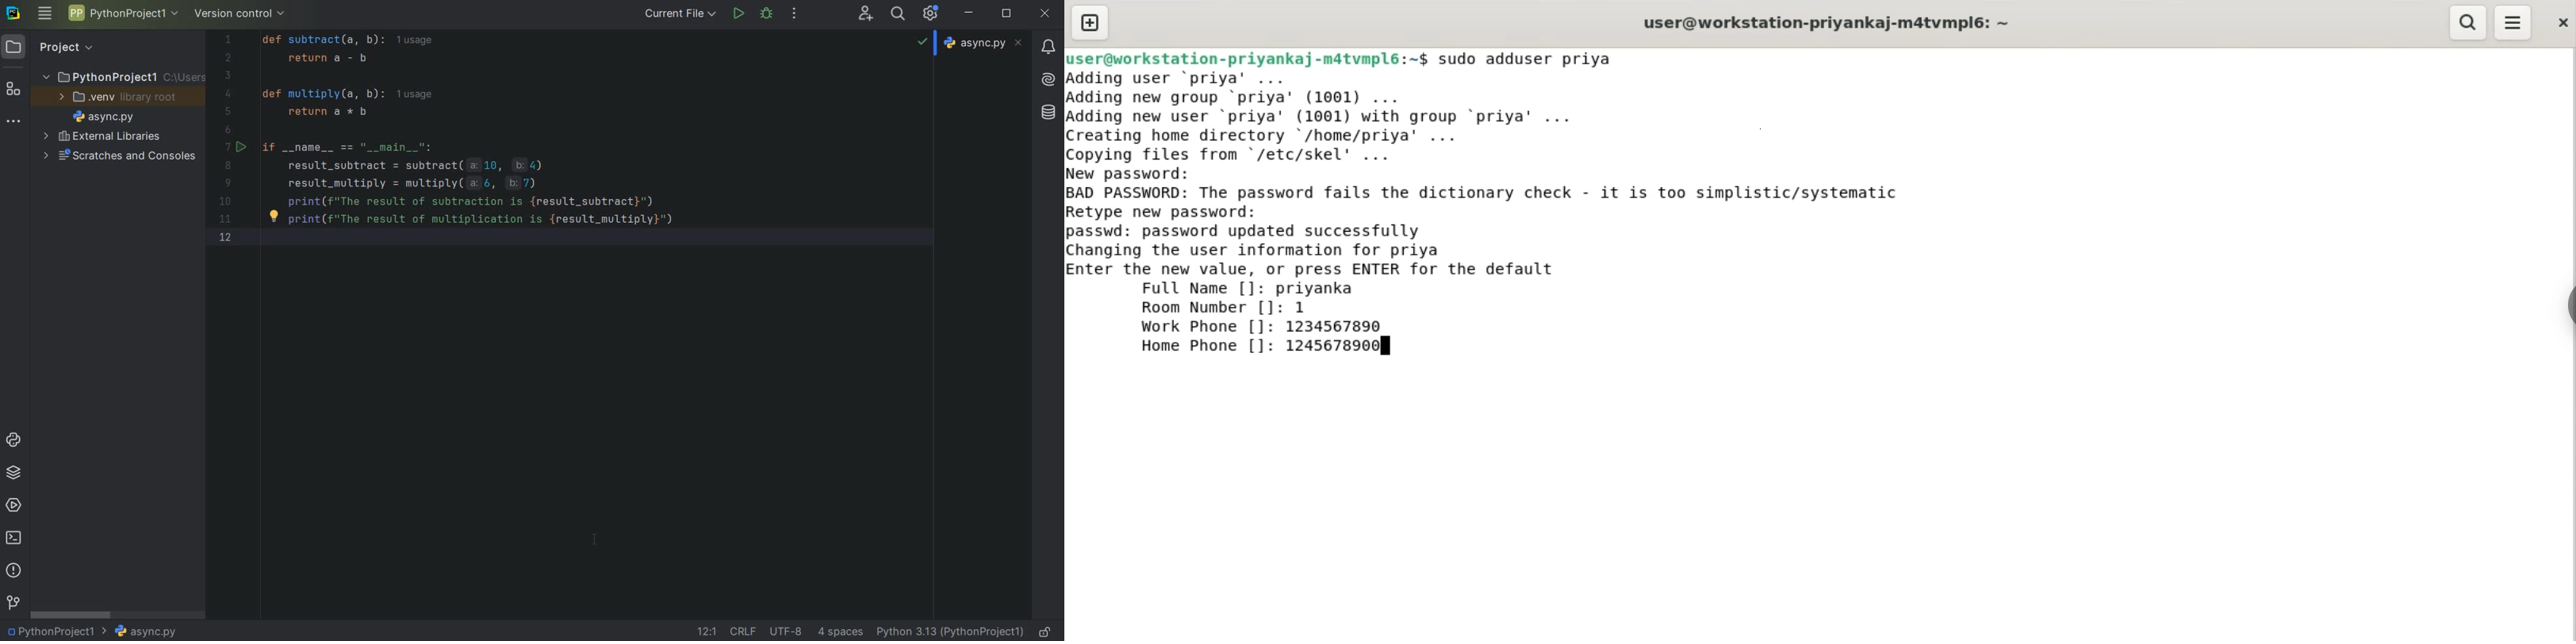  I want to click on CURRENT INTERPRETER, so click(950, 631).